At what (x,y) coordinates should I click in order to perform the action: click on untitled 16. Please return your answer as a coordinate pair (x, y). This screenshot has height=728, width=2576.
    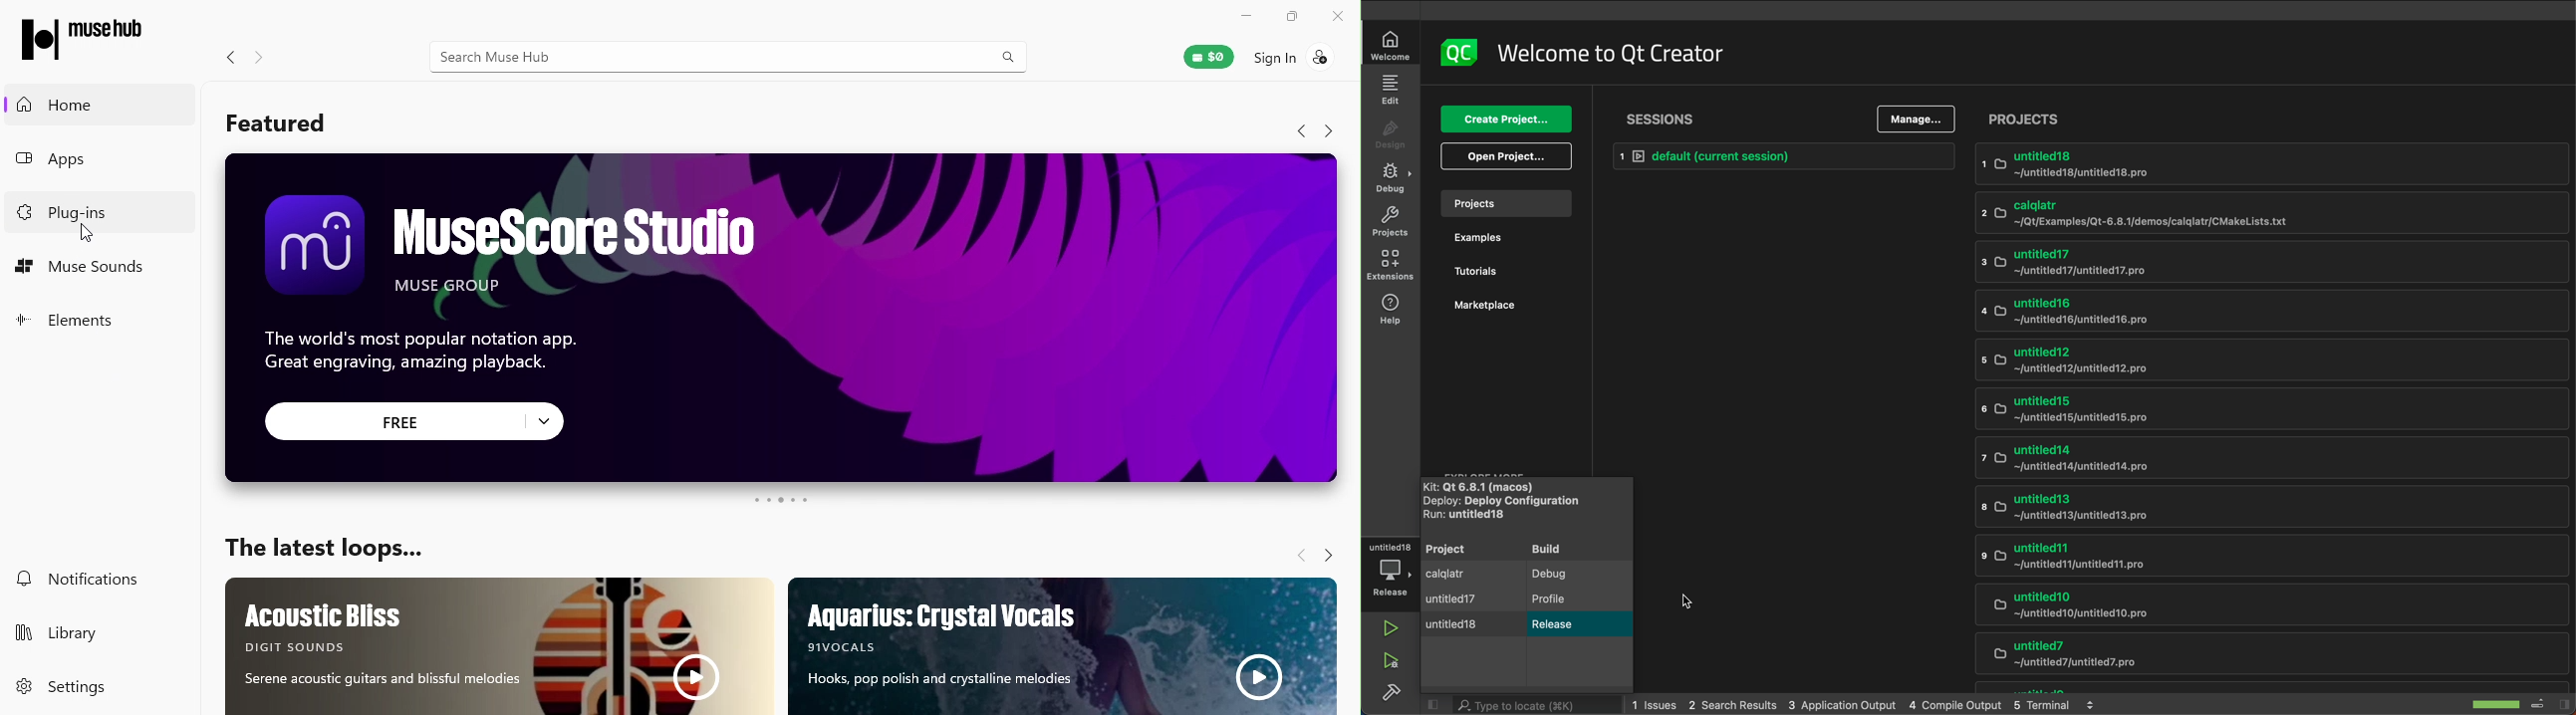
    Looking at the image, I should click on (2198, 311).